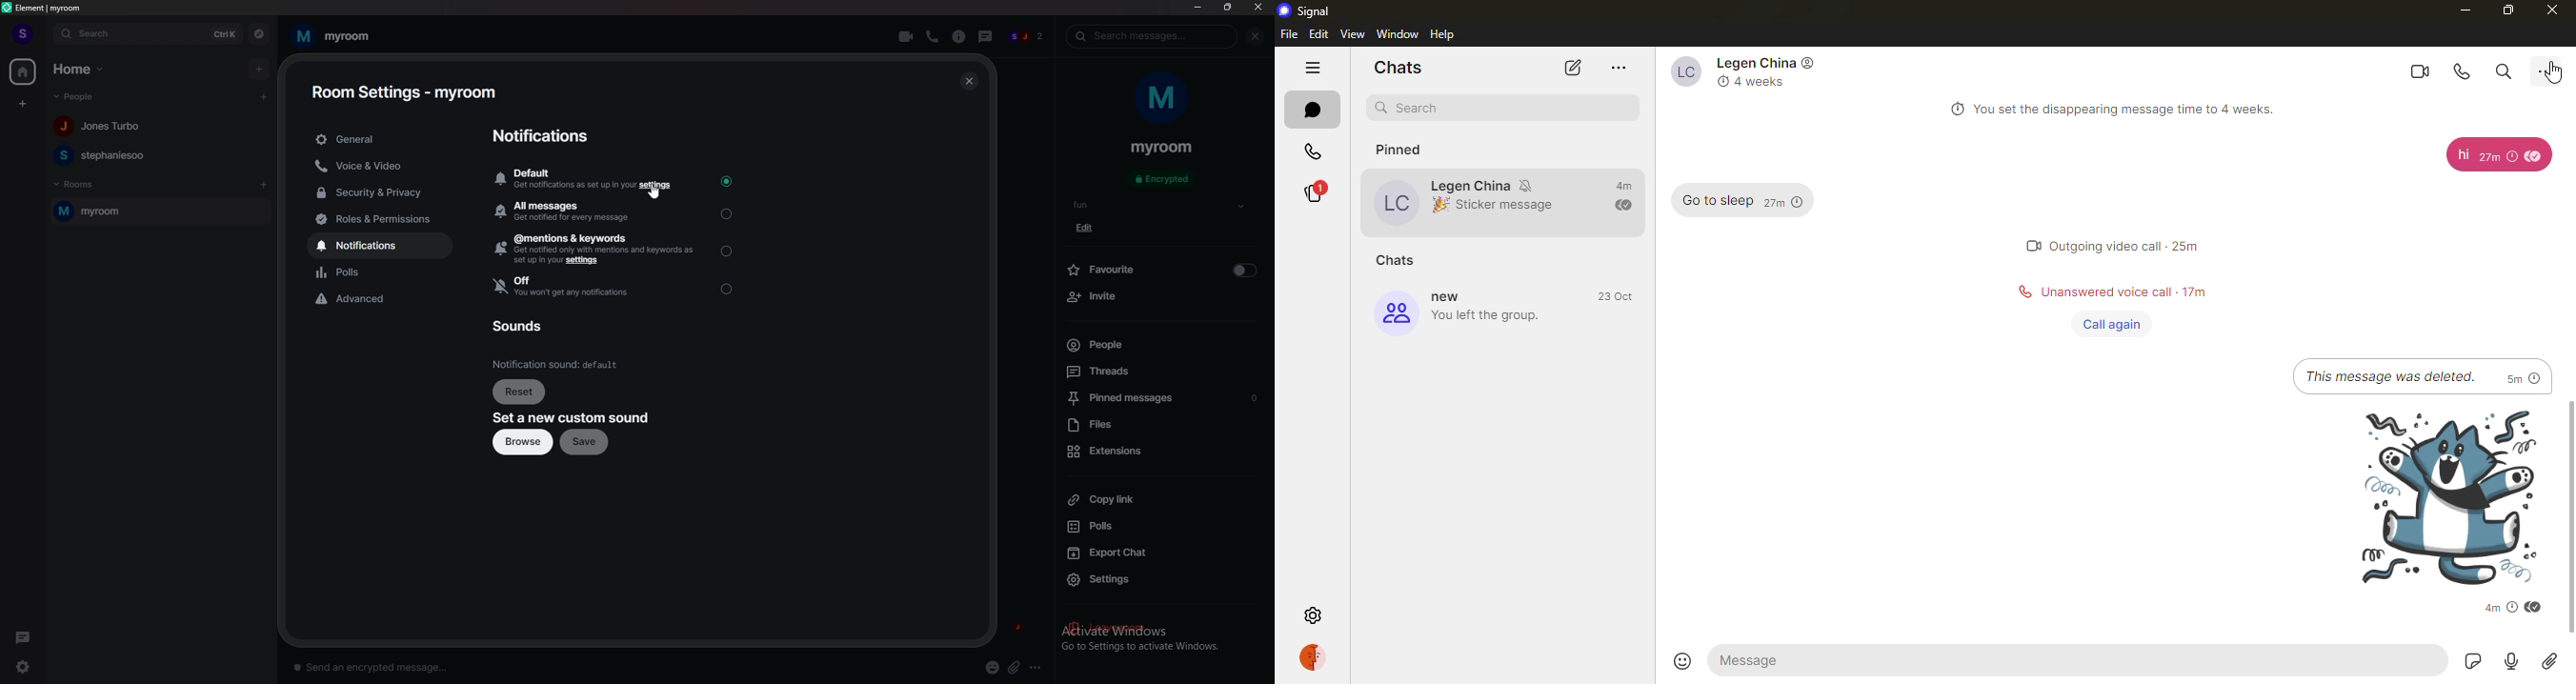 Image resolution: width=2576 pixels, height=700 pixels. Describe the element at coordinates (2506, 10) in the screenshot. I see `maximize` at that location.